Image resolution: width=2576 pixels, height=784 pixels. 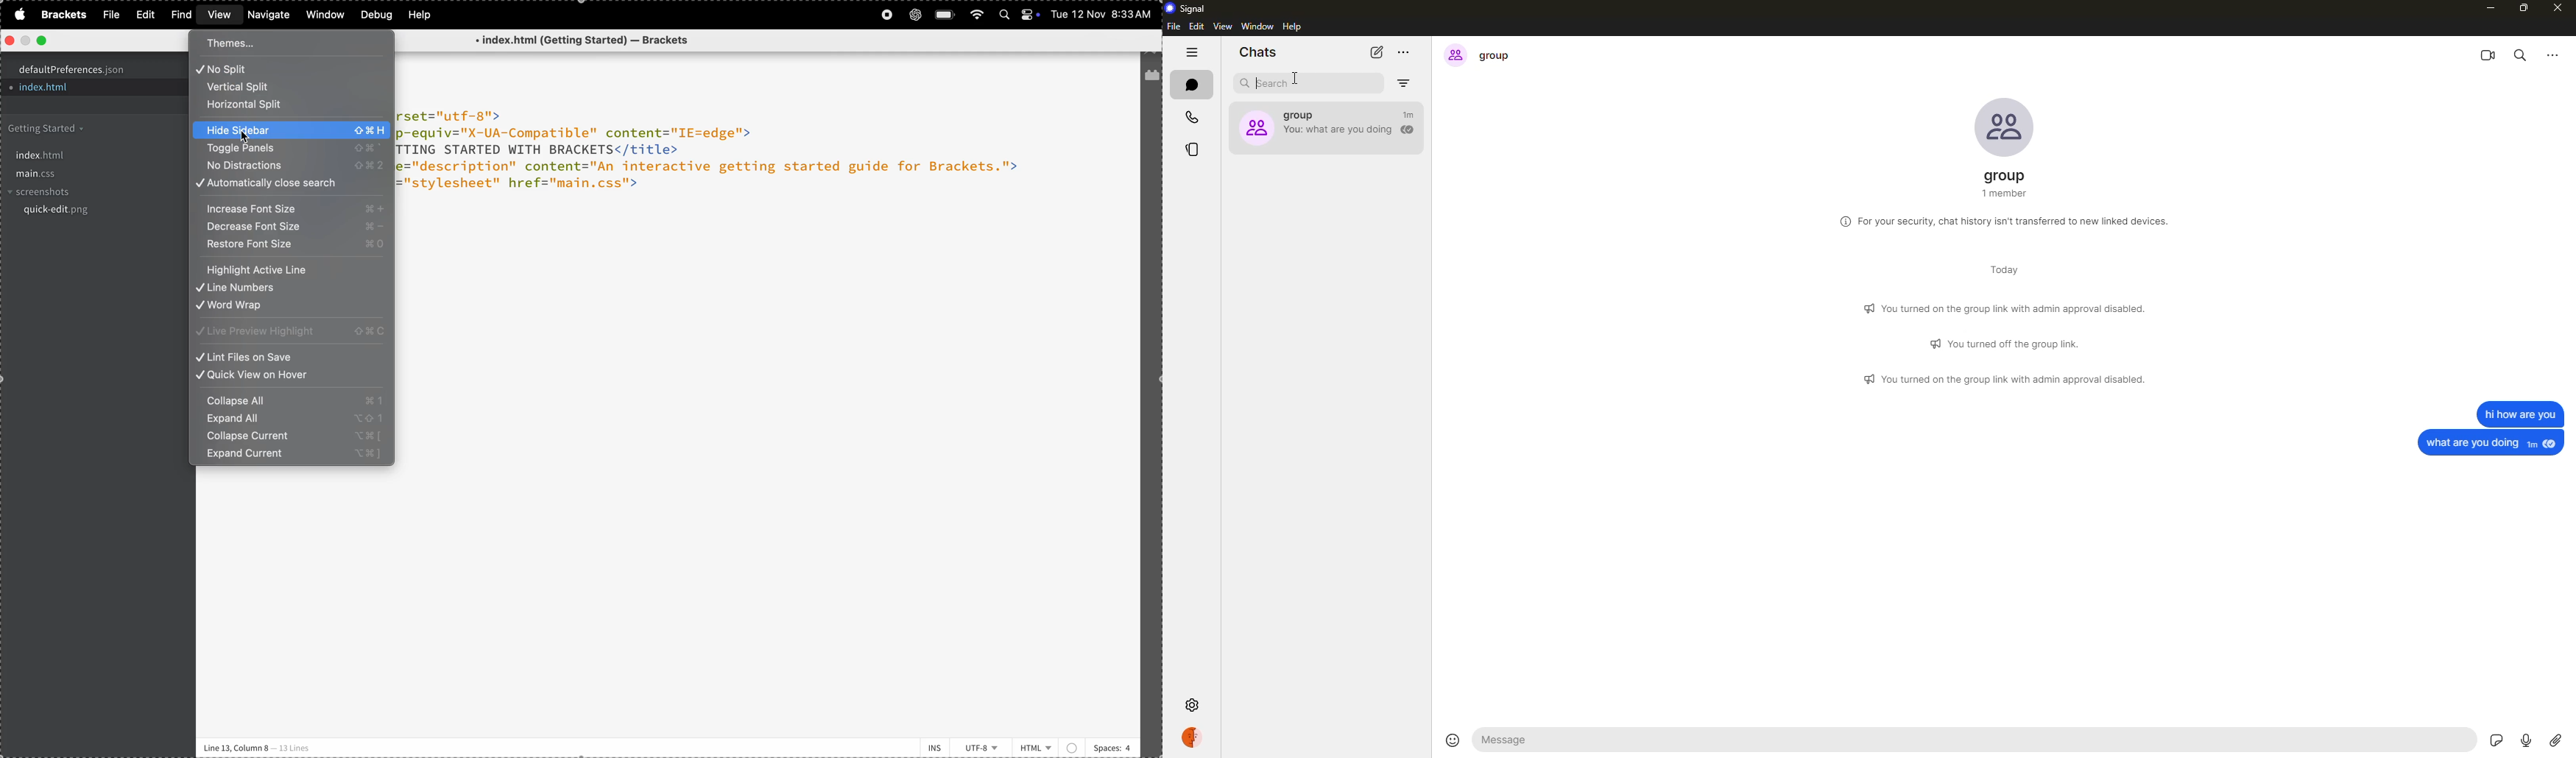 I want to click on maximize, so click(x=42, y=40).